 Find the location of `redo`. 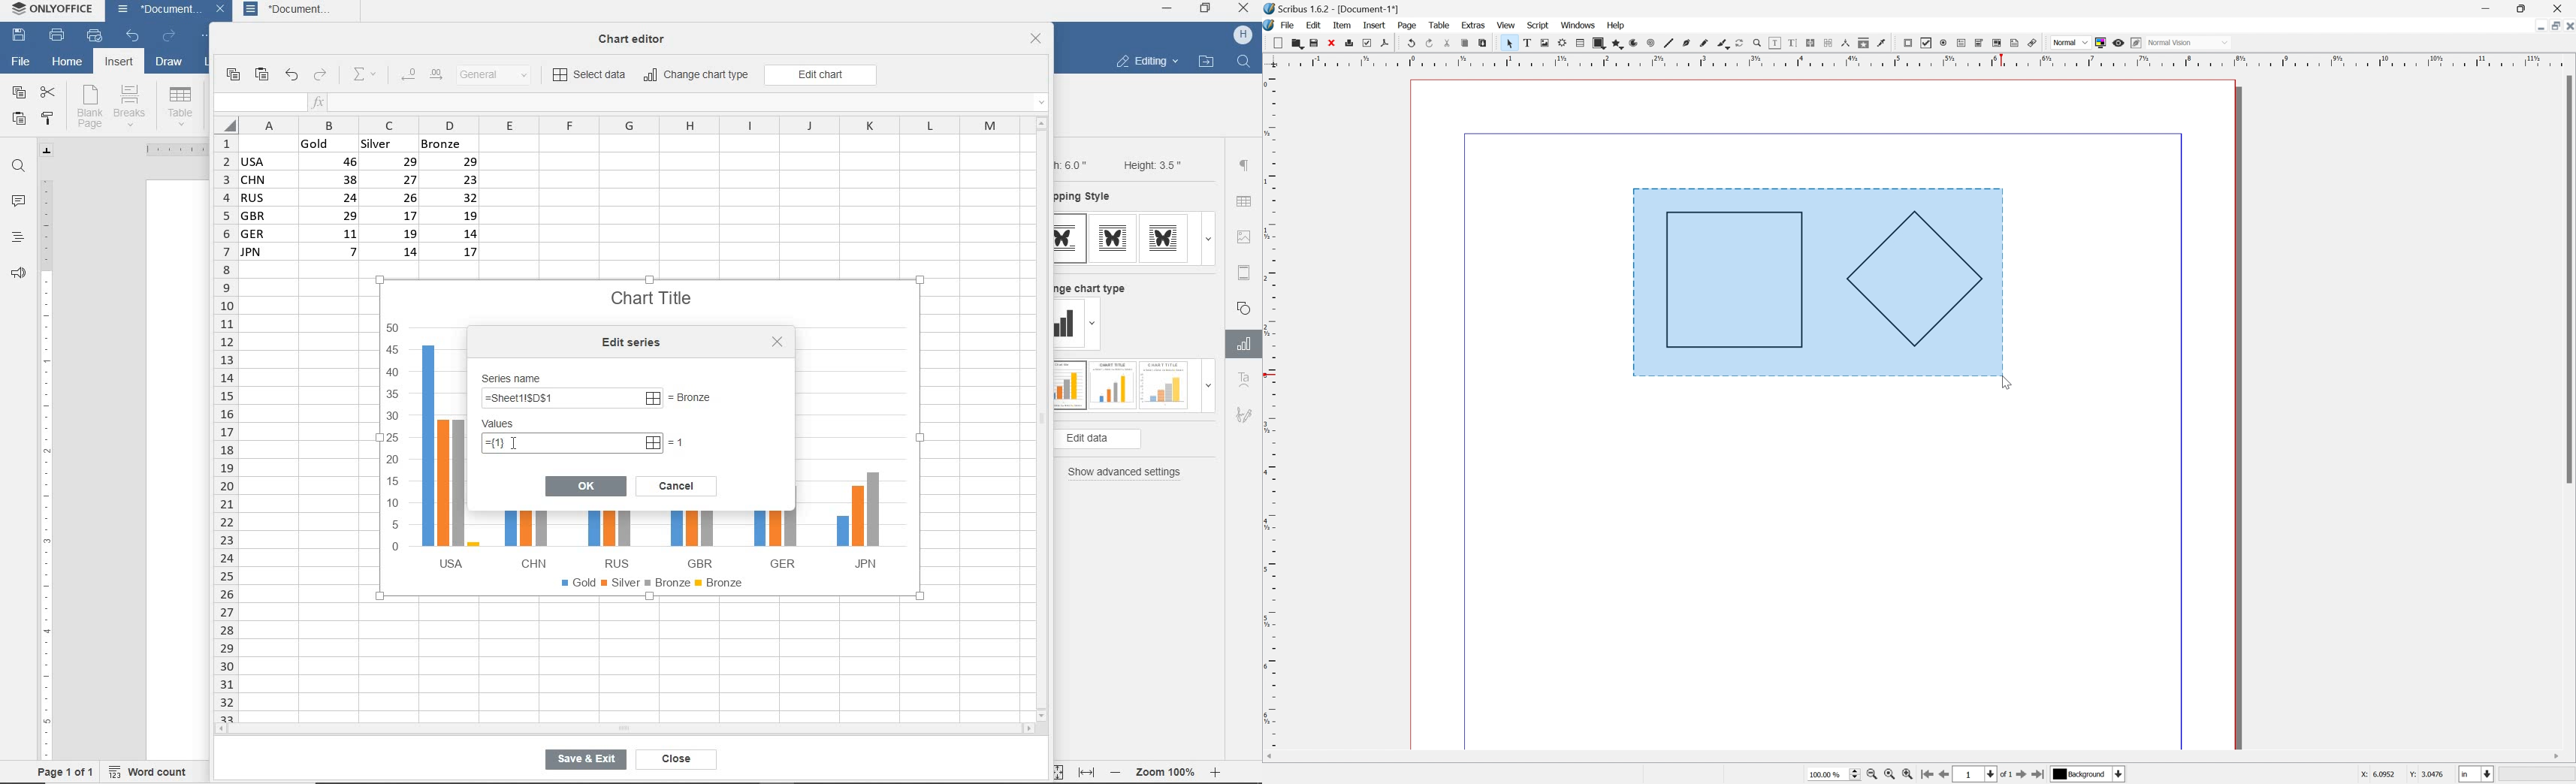

redo is located at coordinates (1427, 44).